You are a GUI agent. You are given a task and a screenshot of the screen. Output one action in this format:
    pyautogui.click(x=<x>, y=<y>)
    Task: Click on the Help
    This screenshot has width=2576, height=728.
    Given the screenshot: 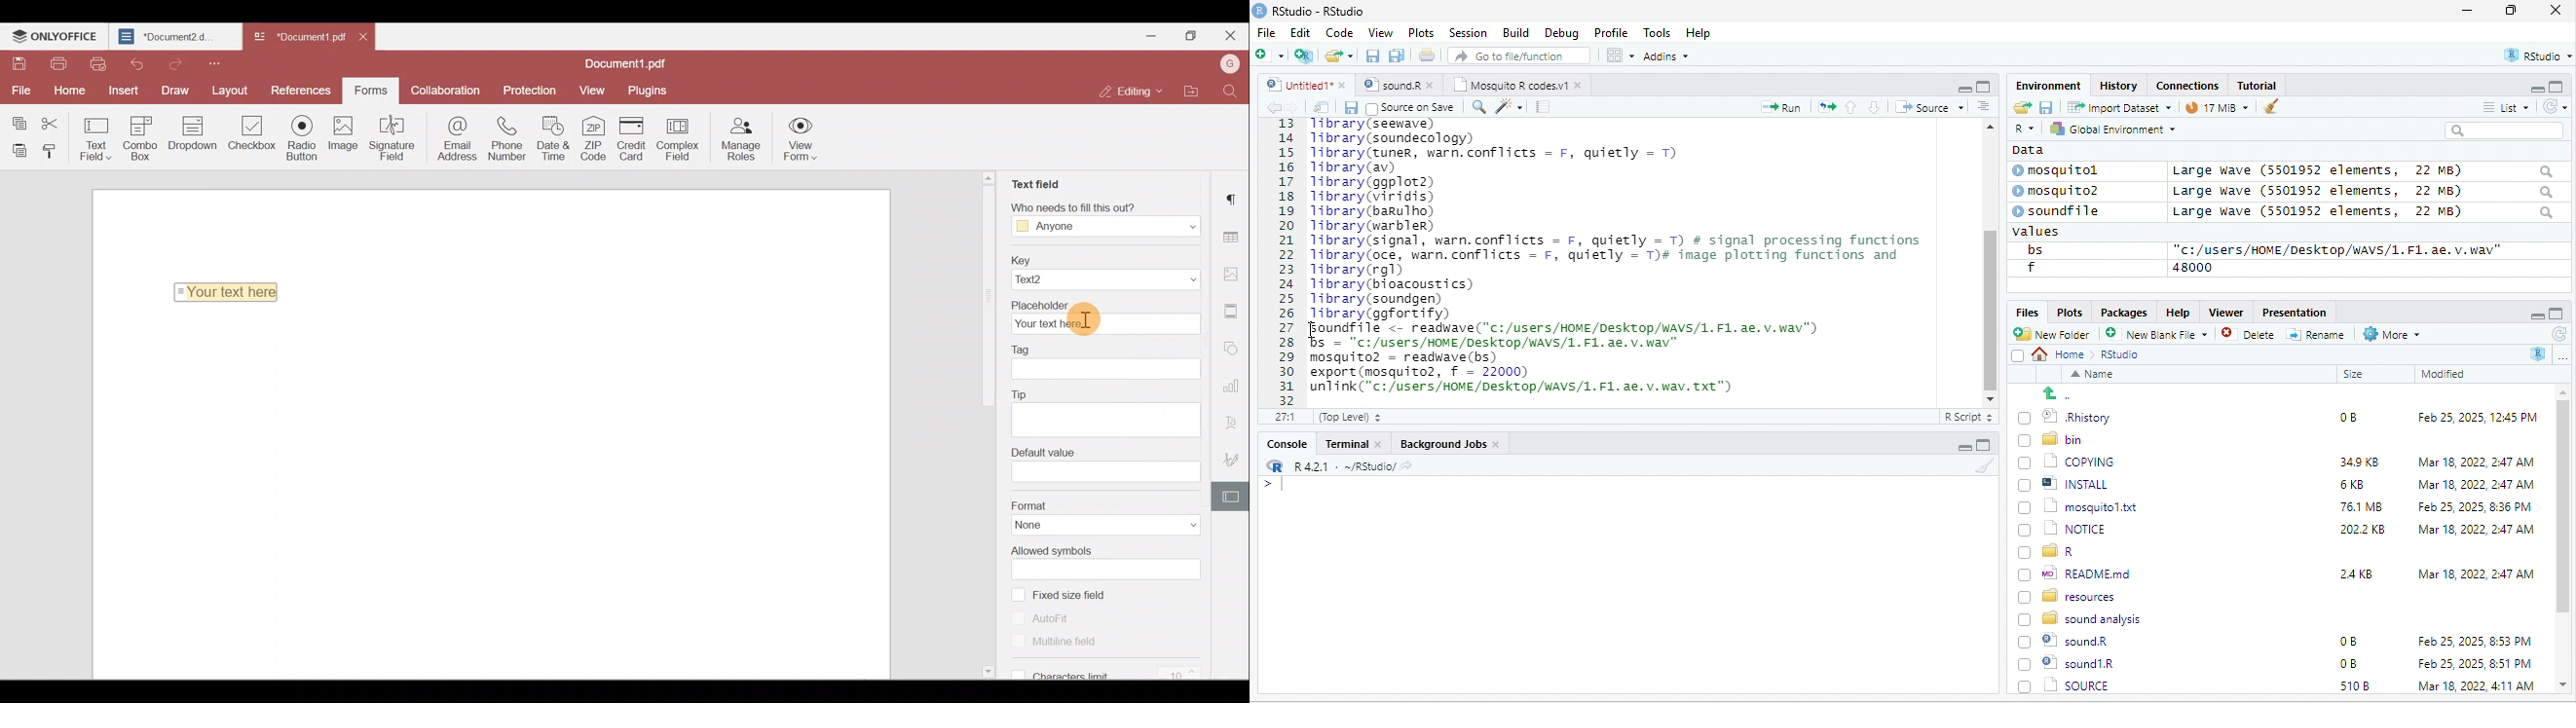 What is the action you would take?
    pyautogui.click(x=2178, y=311)
    